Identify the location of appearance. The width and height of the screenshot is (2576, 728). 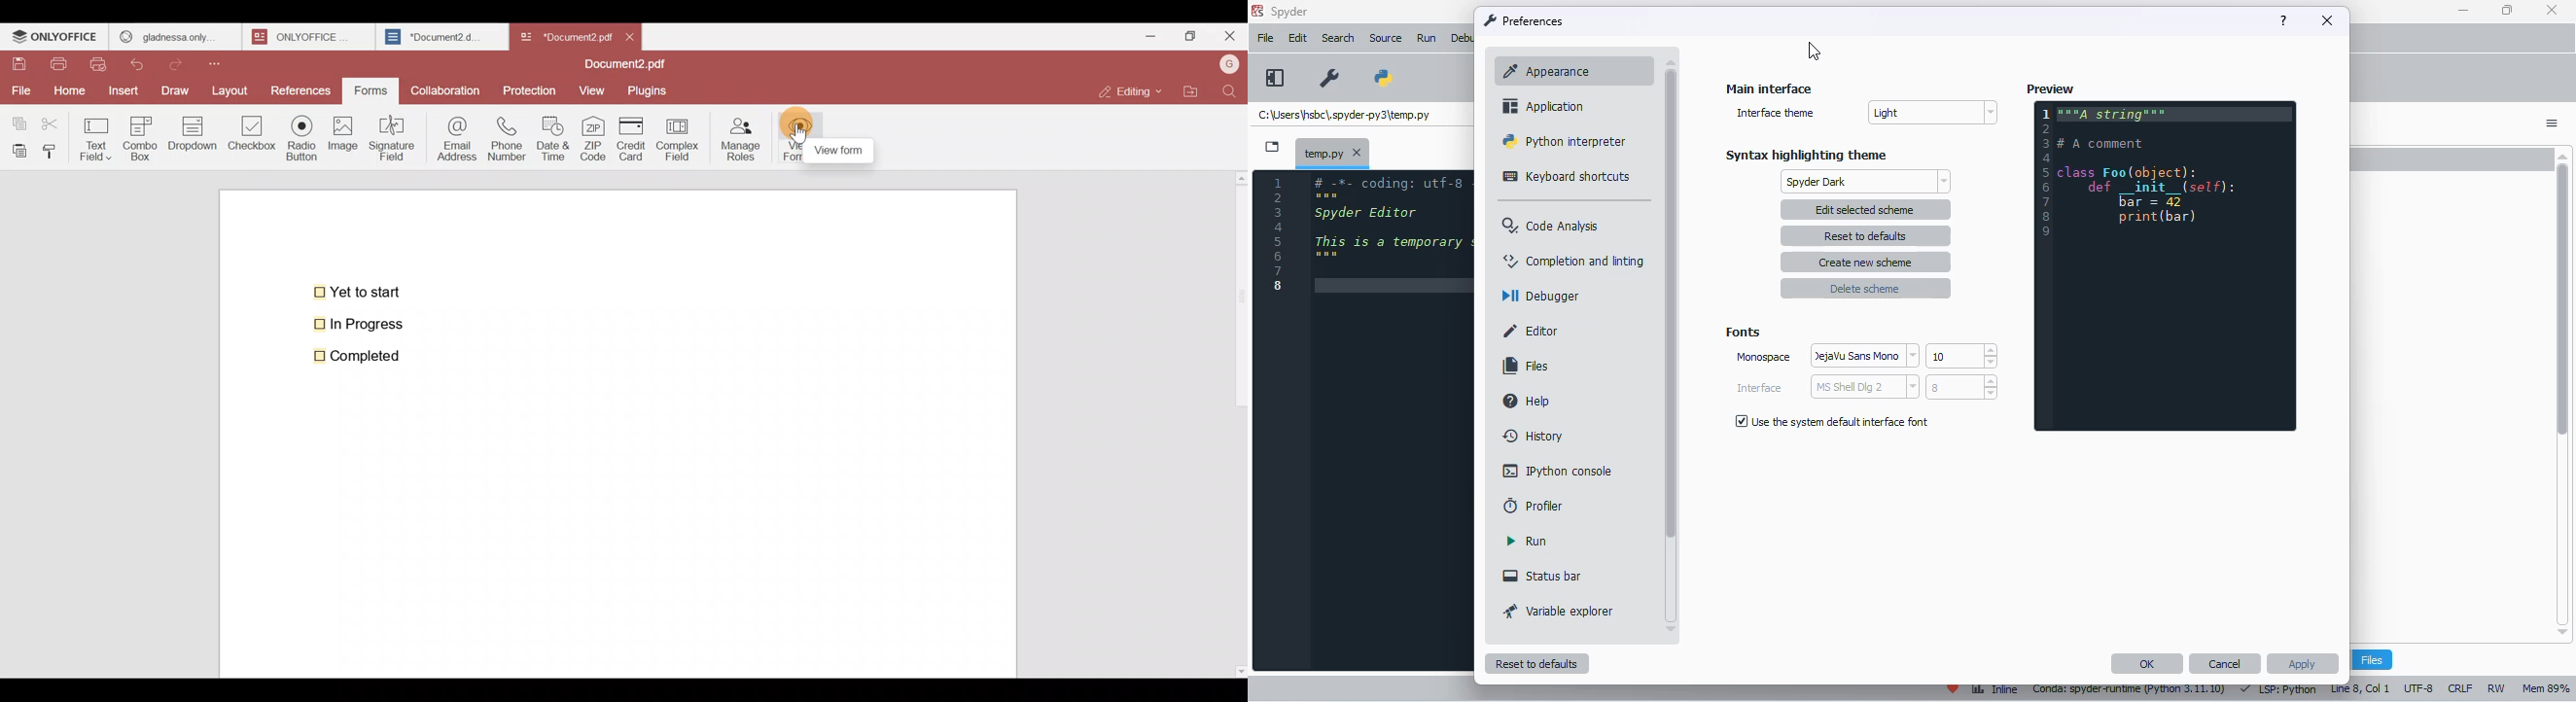
(1571, 71).